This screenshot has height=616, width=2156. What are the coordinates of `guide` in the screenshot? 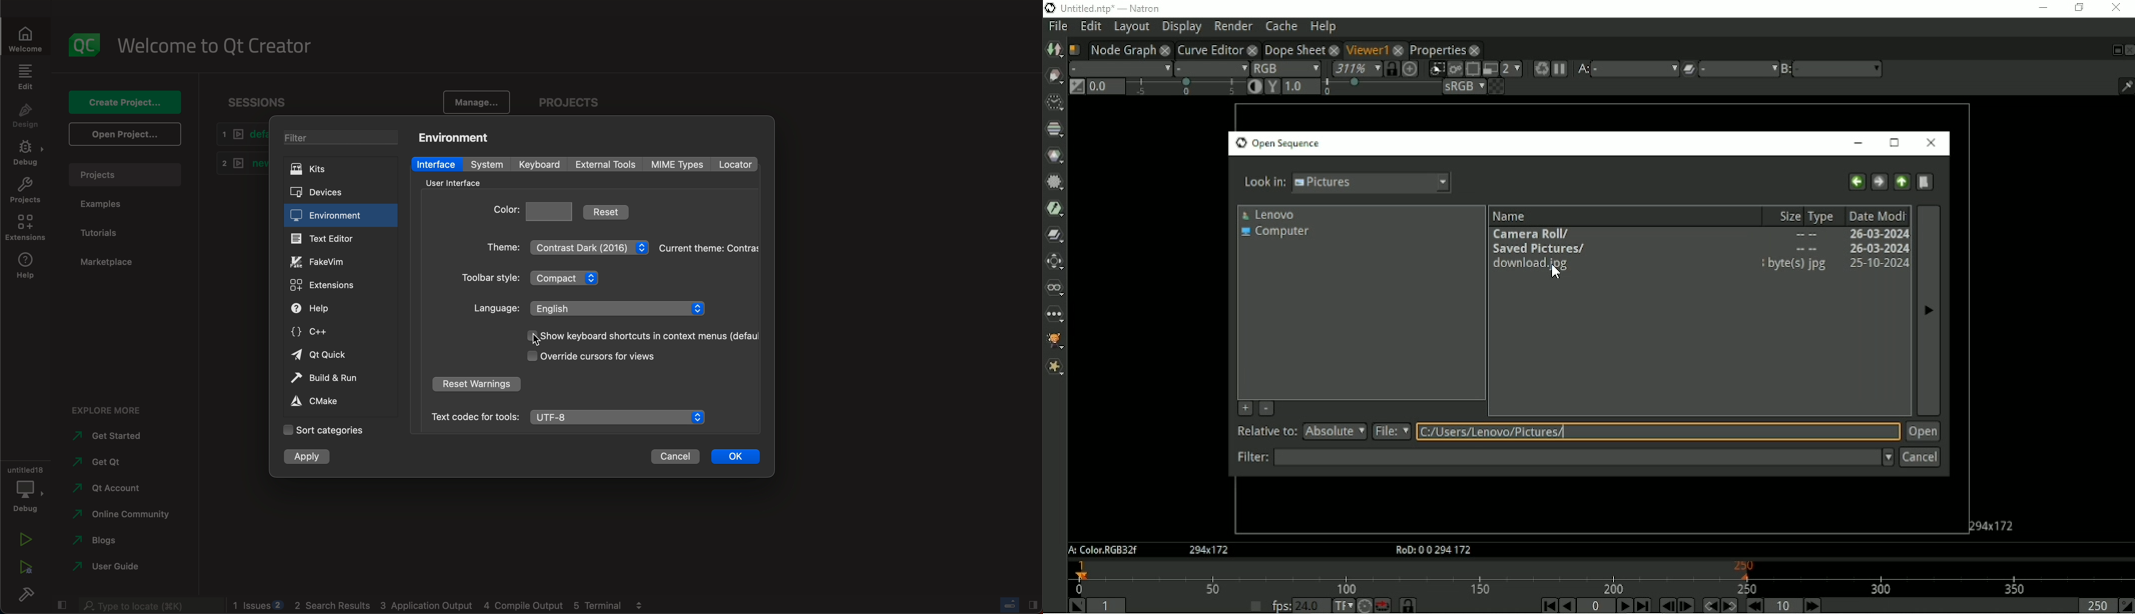 It's located at (114, 568).